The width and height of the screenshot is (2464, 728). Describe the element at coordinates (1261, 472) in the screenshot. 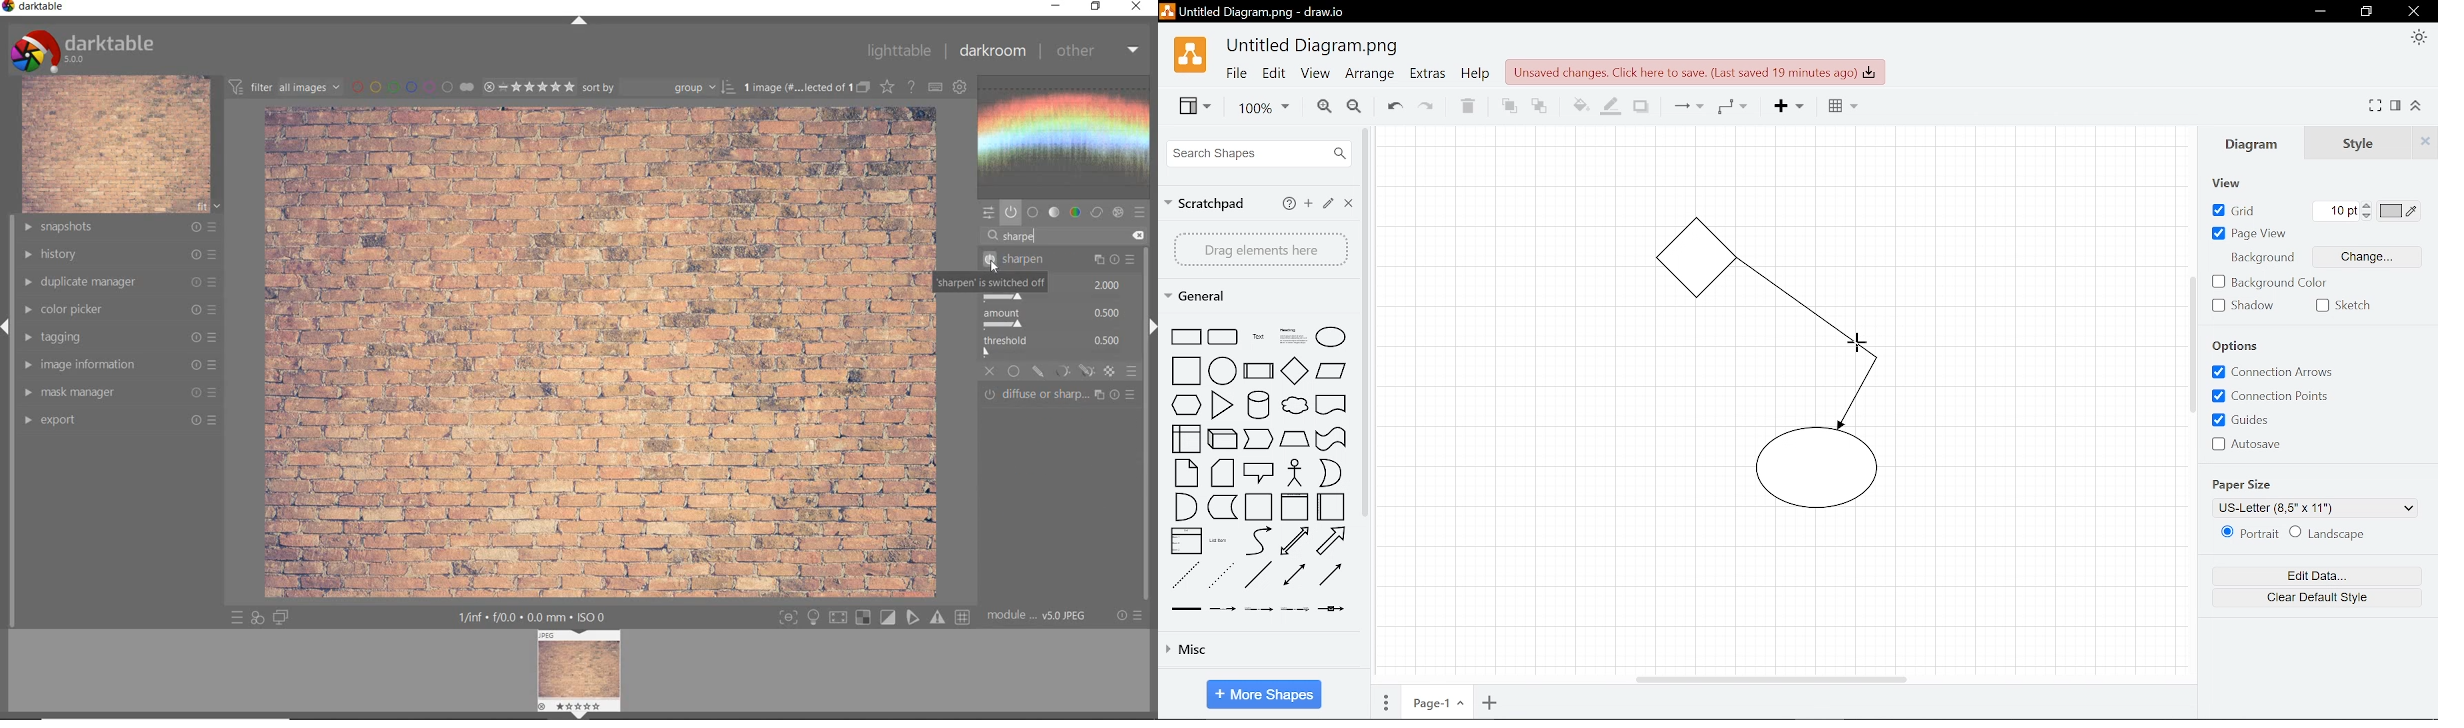

I see `shape` at that location.